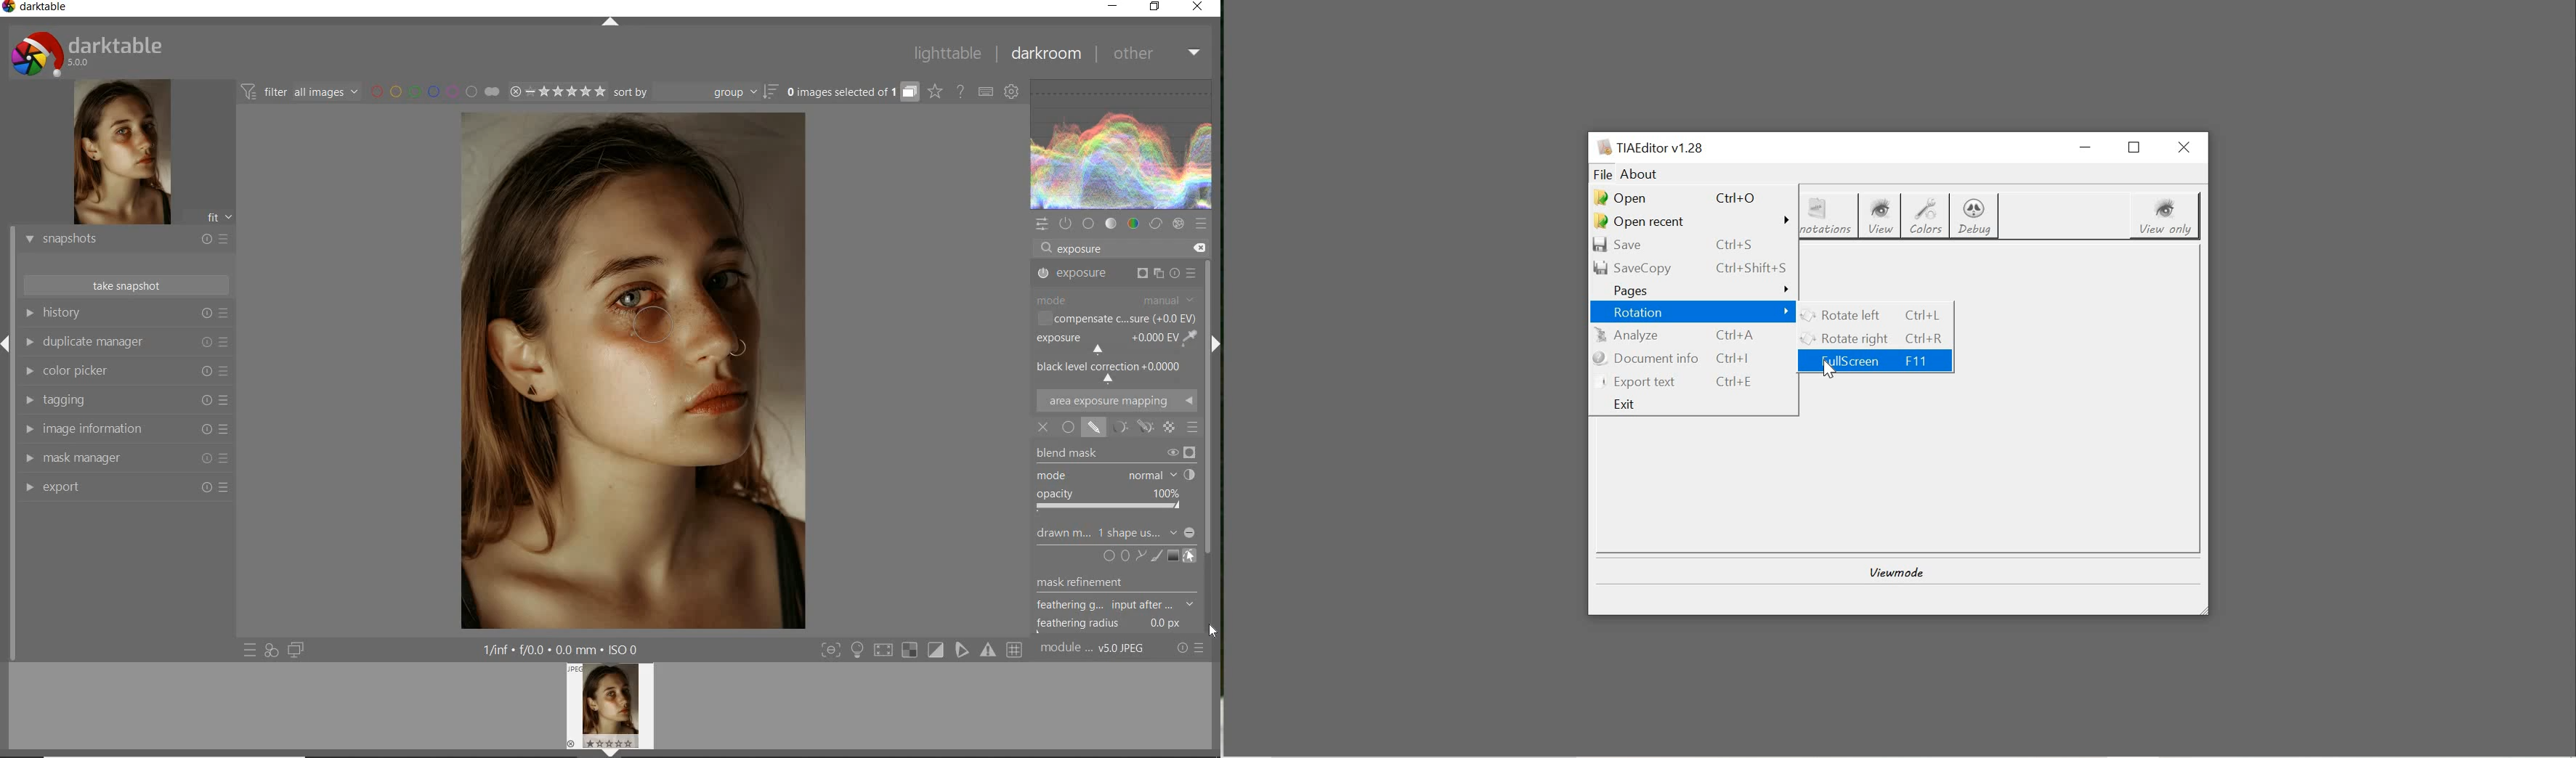 The width and height of the screenshot is (2576, 784). What do you see at coordinates (1207, 395) in the screenshot?
I see `scrollbar` at bounding box center [1207, 395].